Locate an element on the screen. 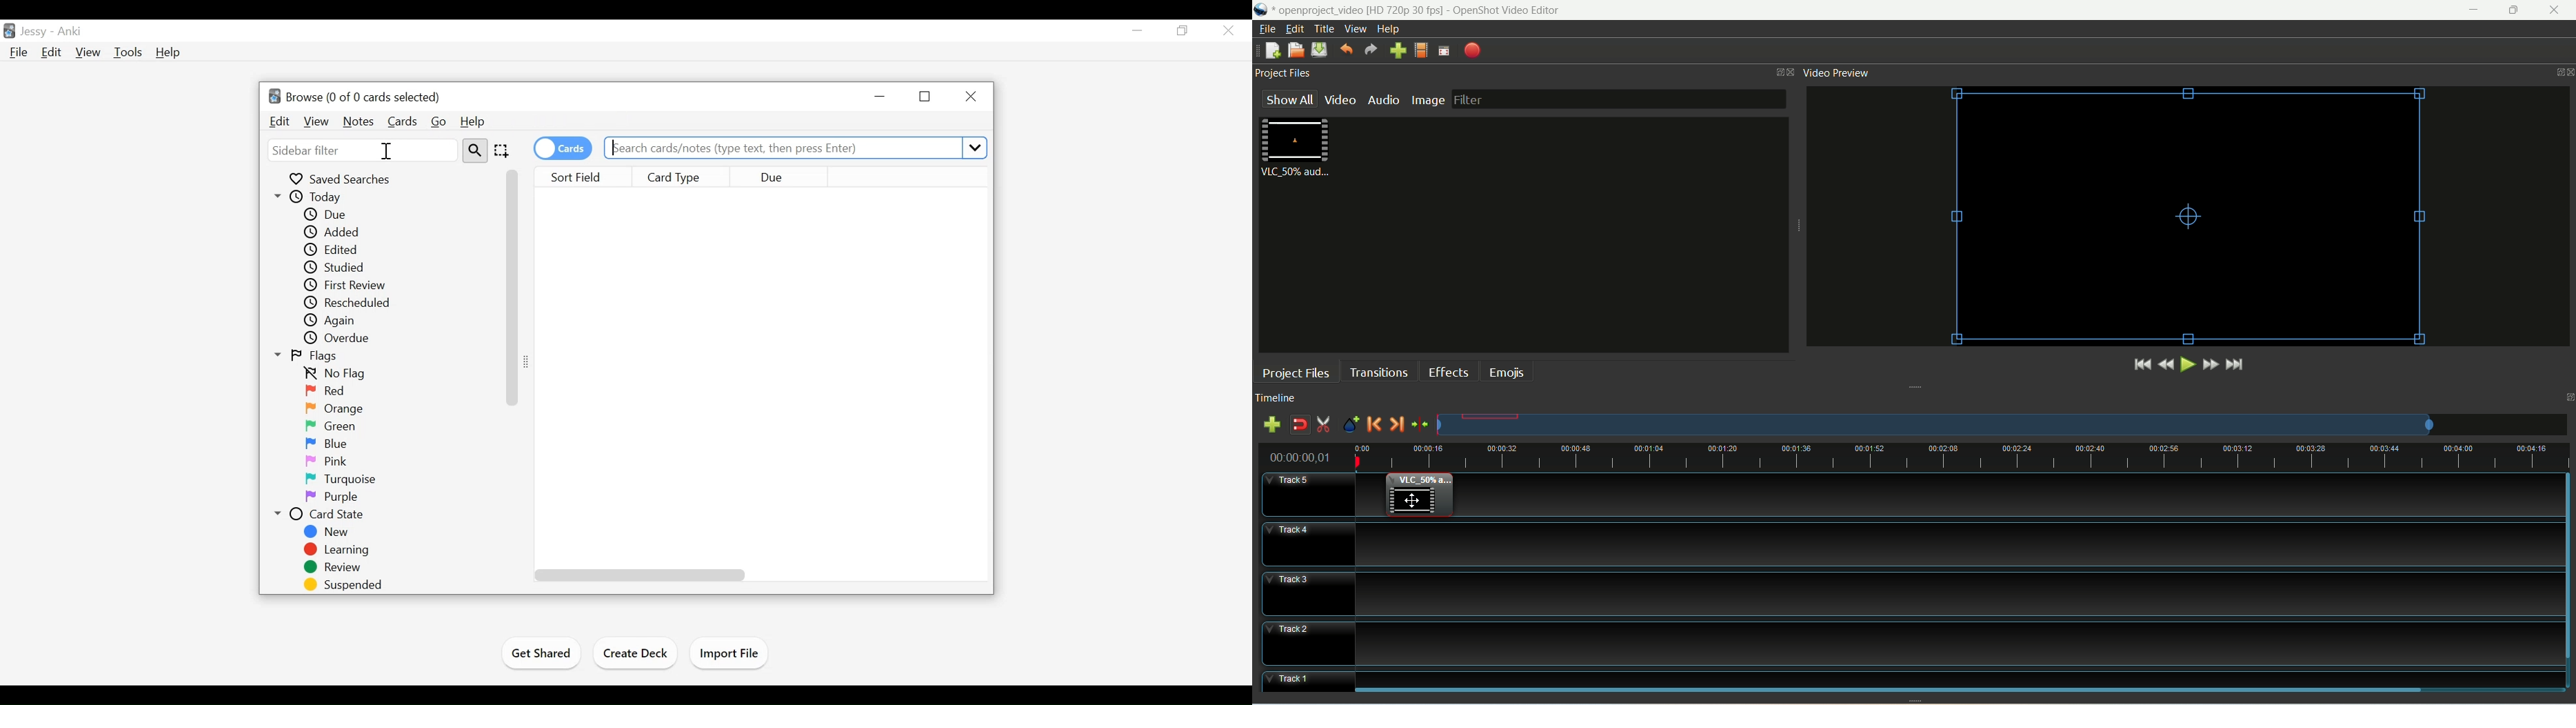 Image resolution: width=2576 pixels, height=728 pixels. Anki Desktop icon is located at coordinates (8, 31).